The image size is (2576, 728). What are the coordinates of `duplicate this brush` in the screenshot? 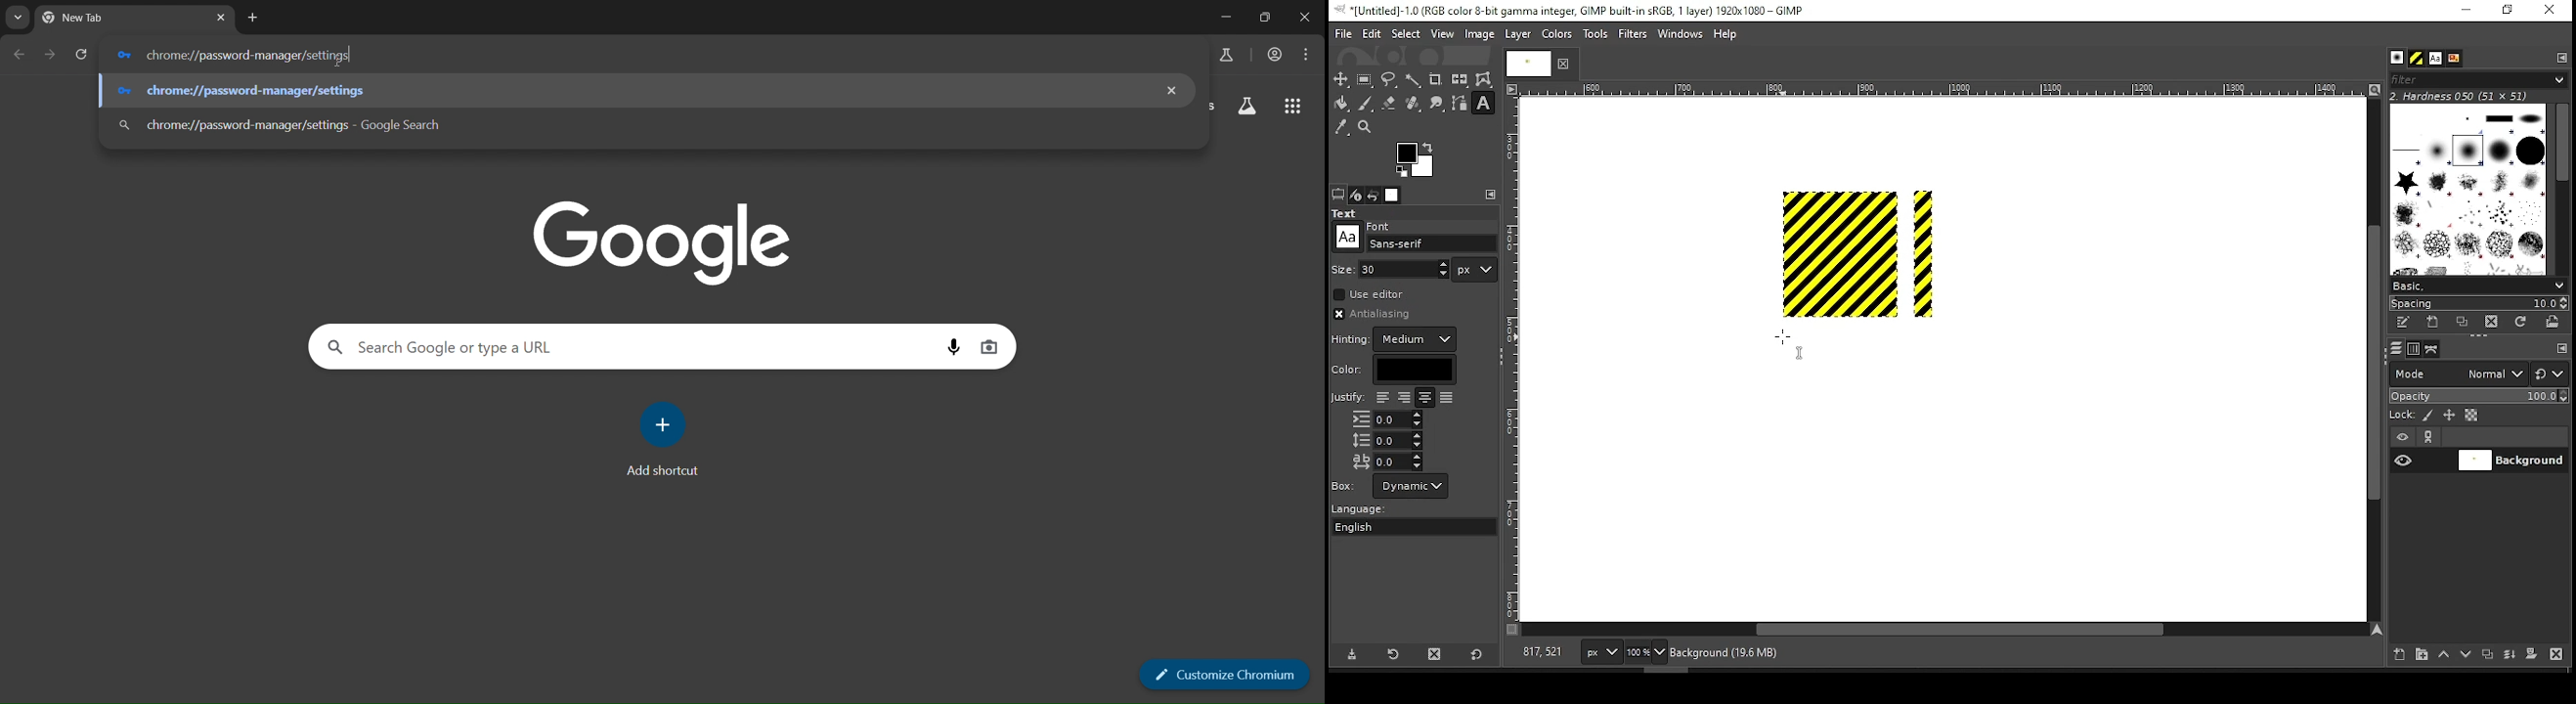 It's located at (2467, 322).